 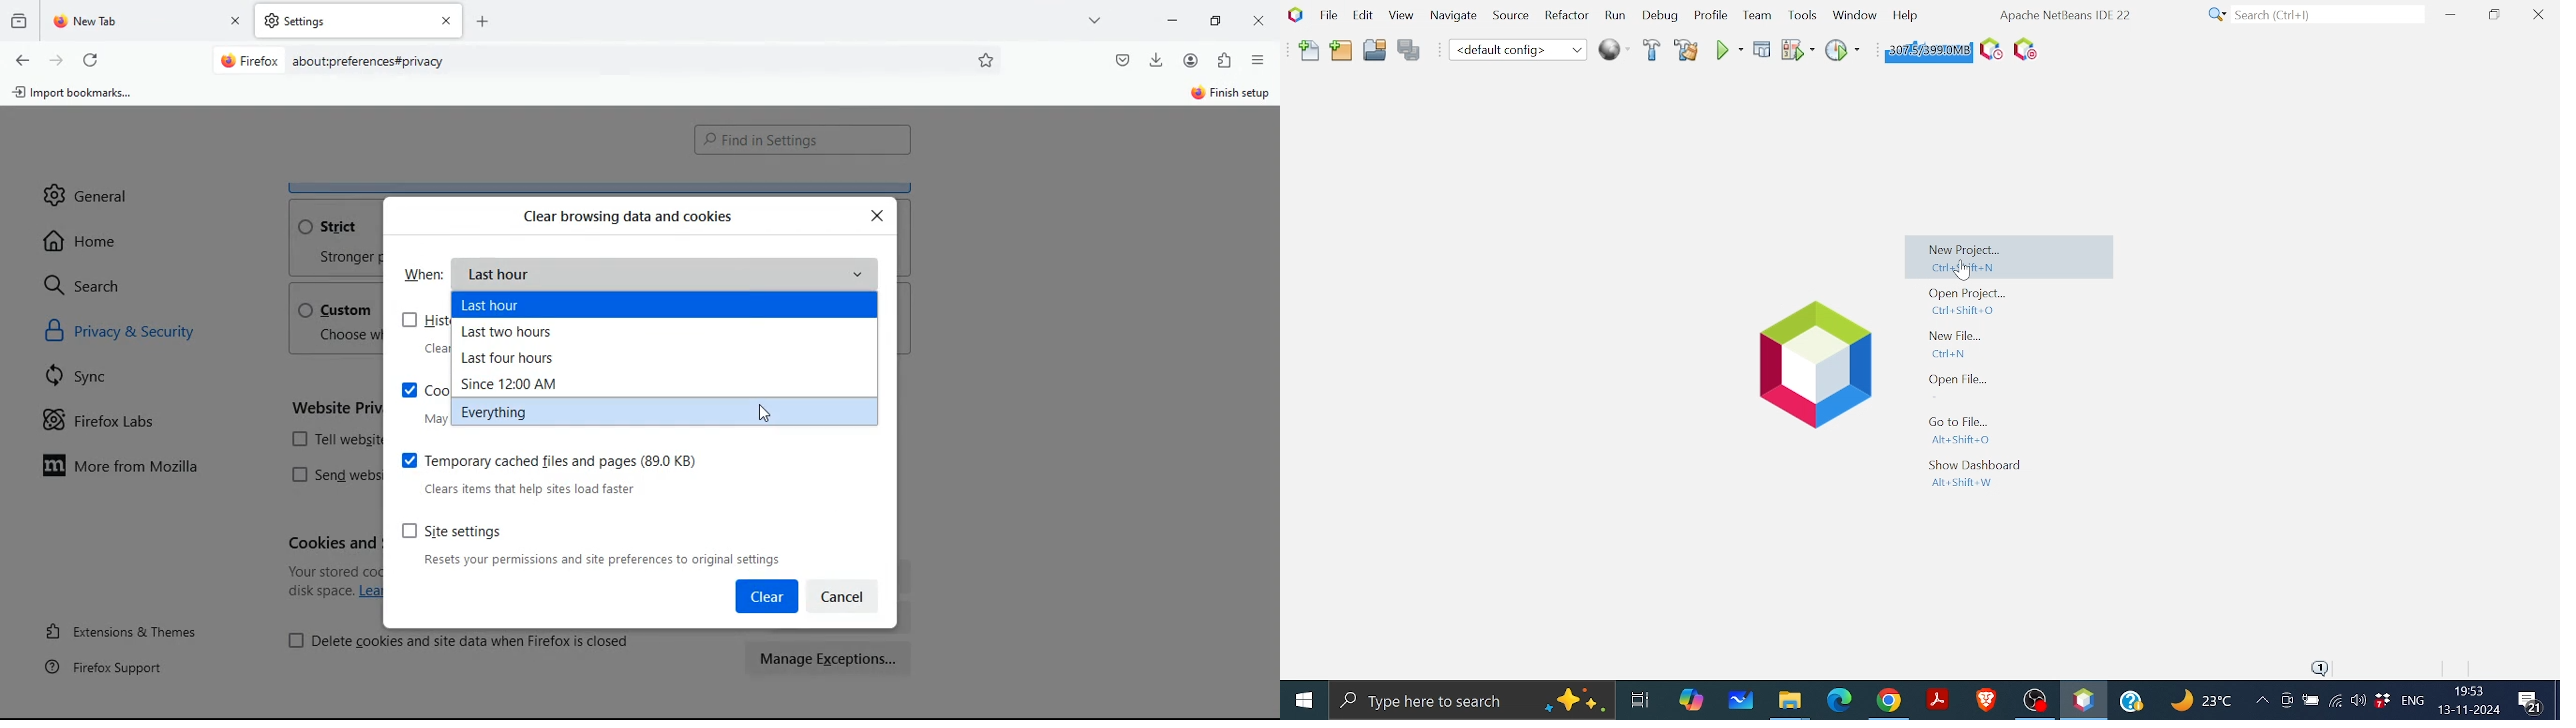 What do you see at coordinates (526, 411) in the screenshot?
I see `everything` at bounding box center [526, 411].